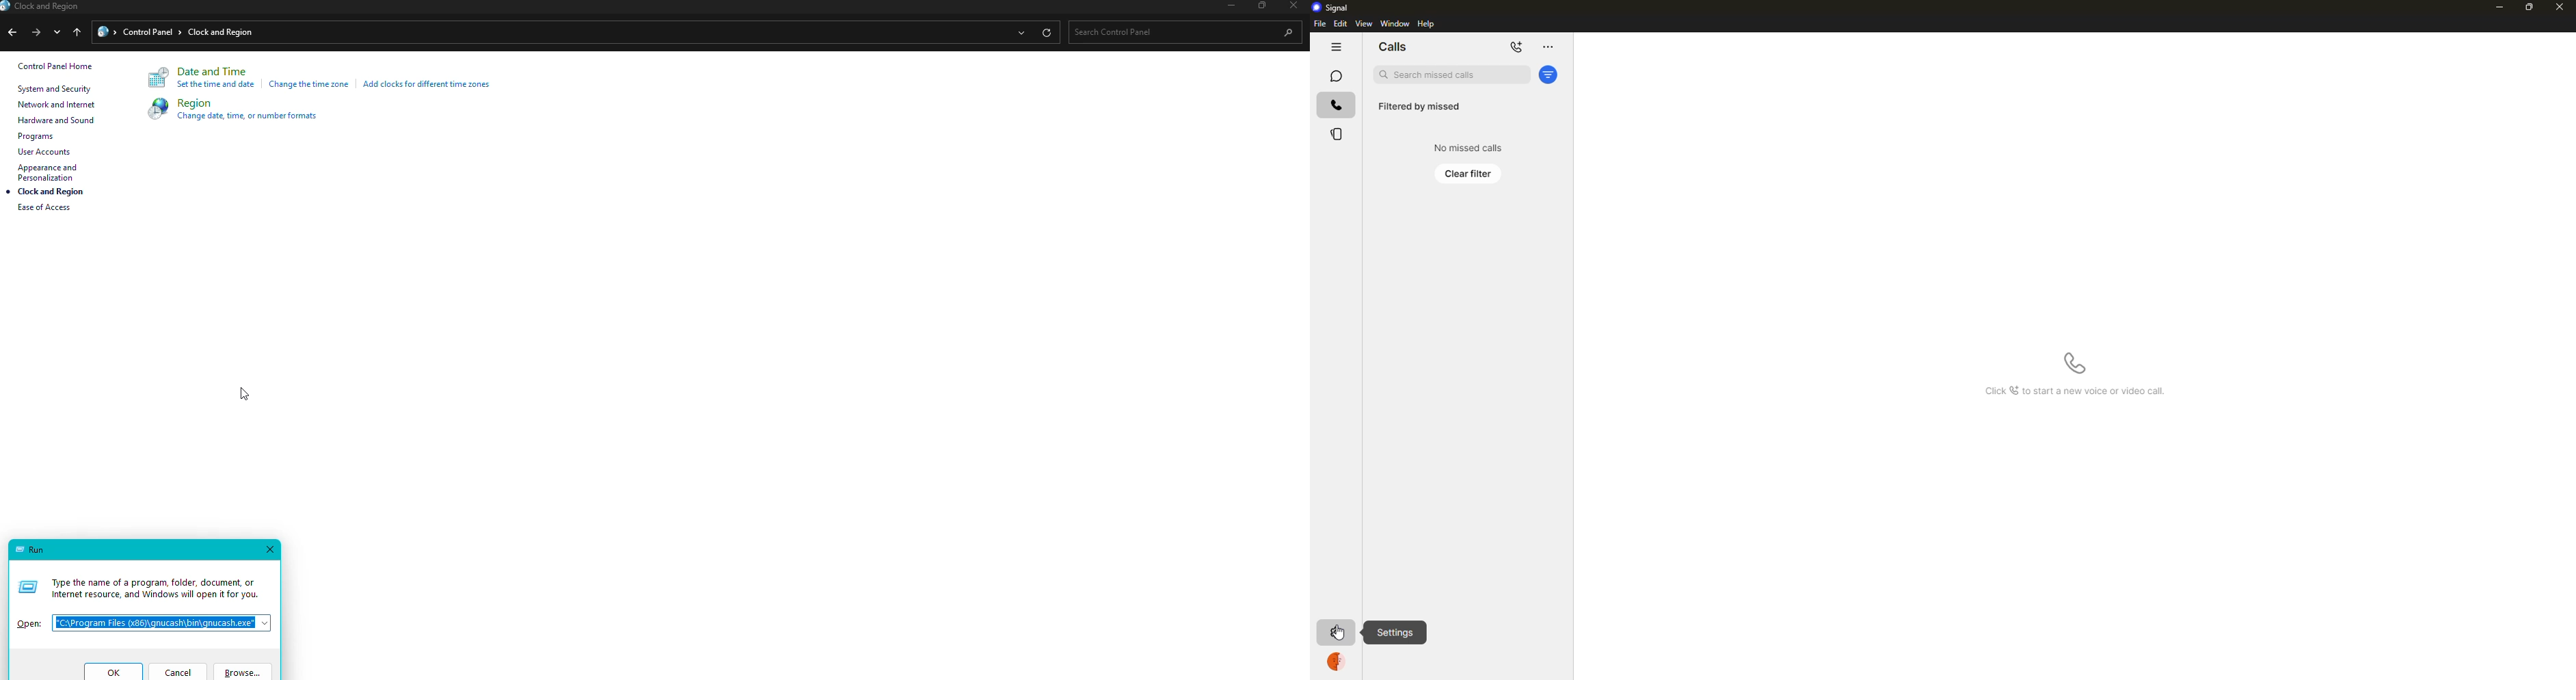  What do you see at coordinates (1517, 48) in the screenshot?
I see `add call` at bounding box center [1517, 48].